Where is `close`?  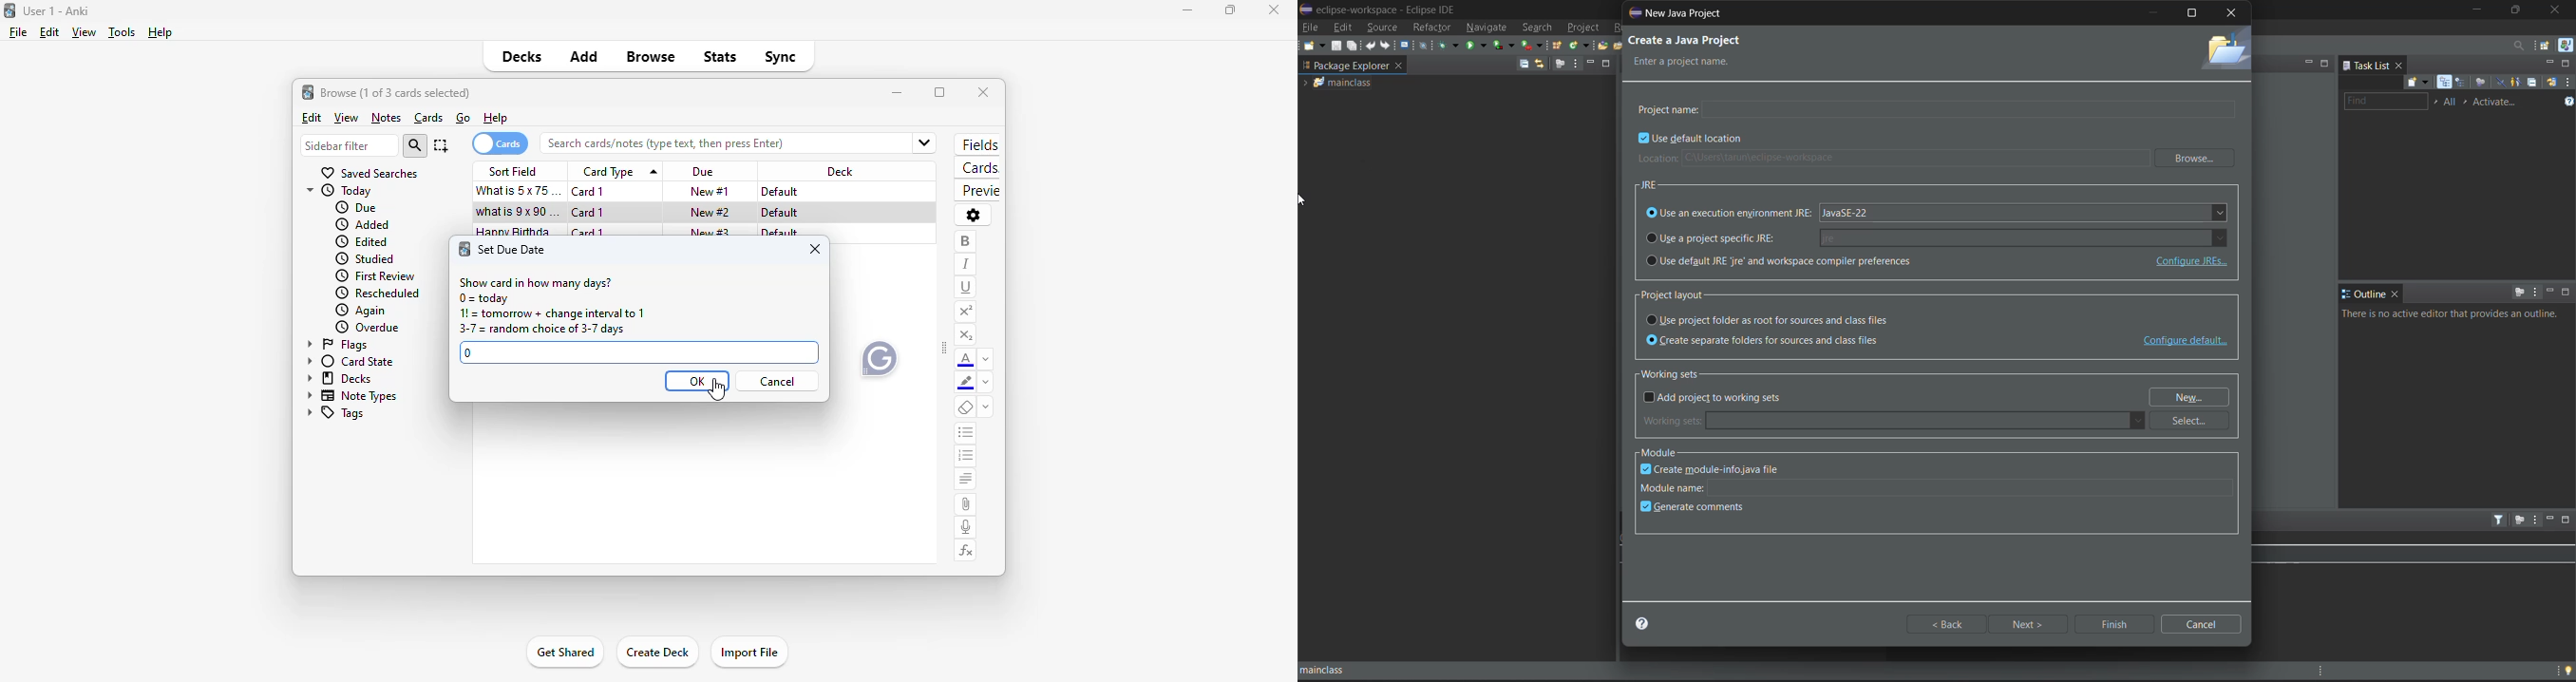 close is located at coordinates (2231, 15).